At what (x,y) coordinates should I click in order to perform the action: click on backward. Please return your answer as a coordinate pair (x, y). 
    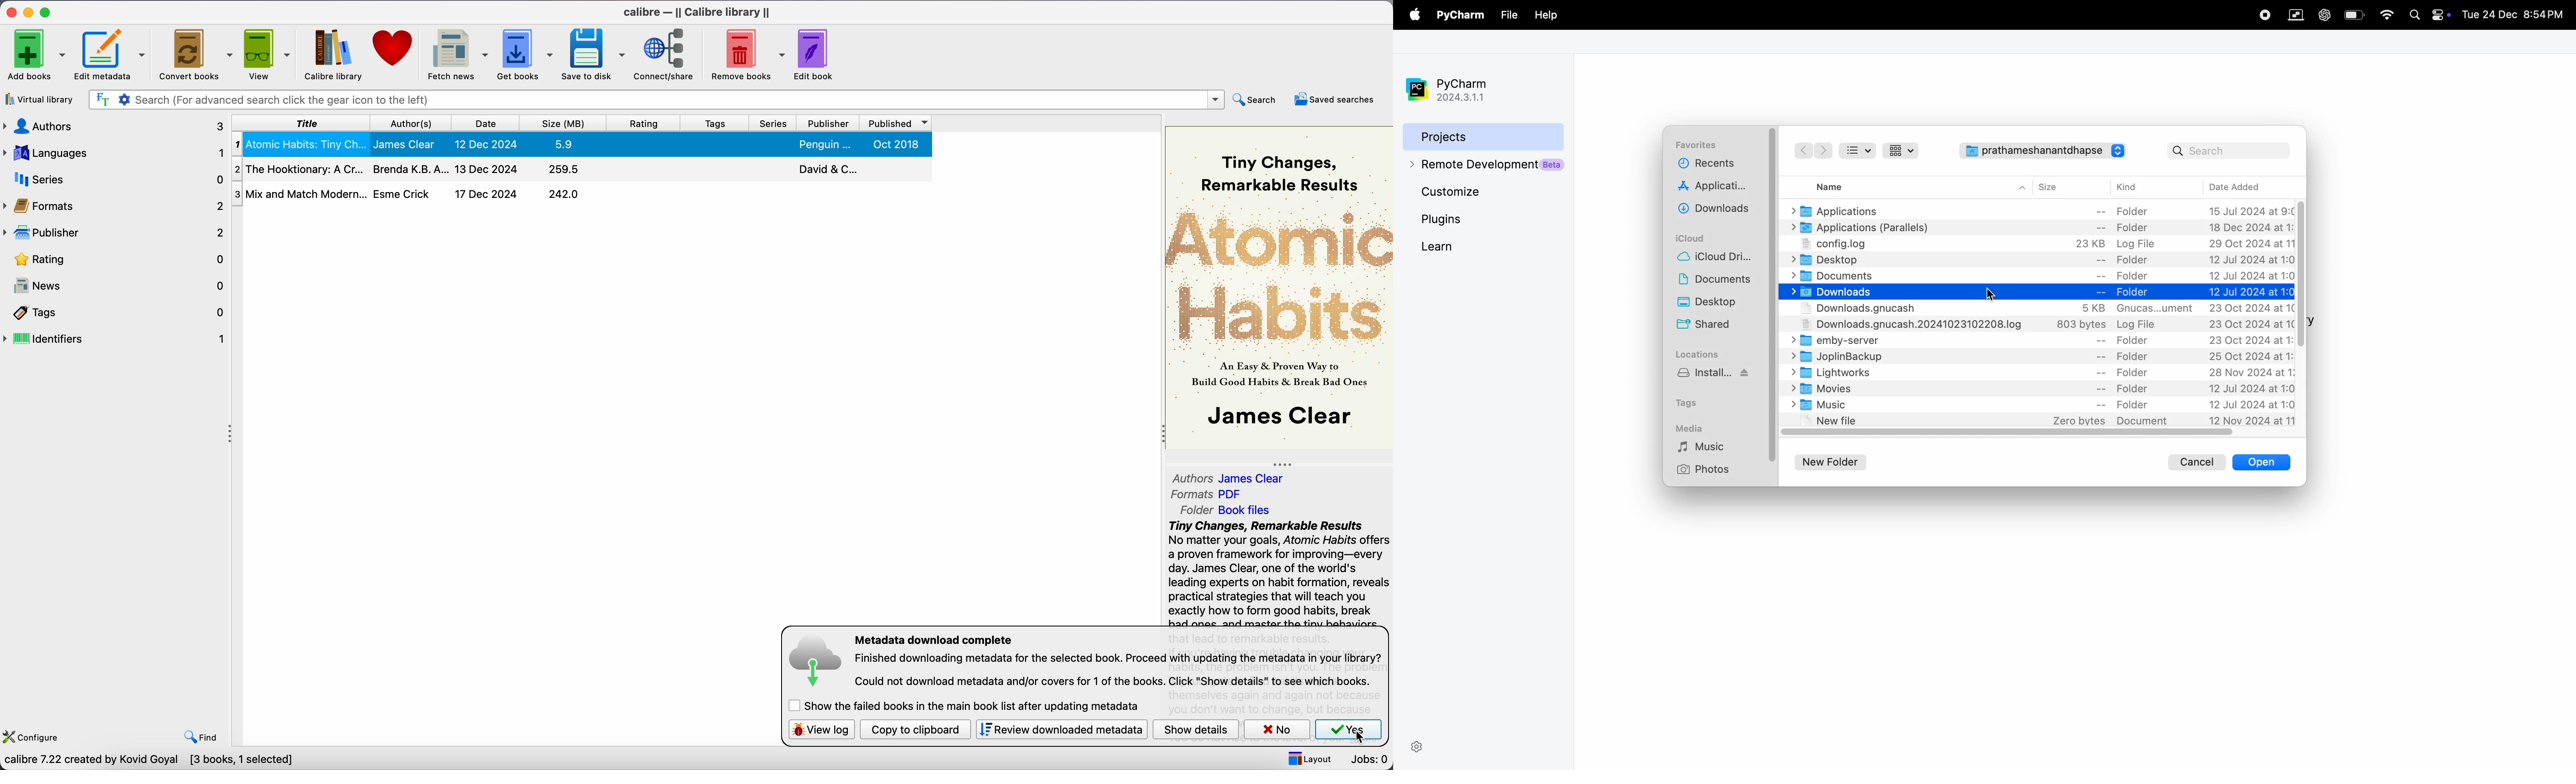
    Looking at the image, I should click on (1802, 150).